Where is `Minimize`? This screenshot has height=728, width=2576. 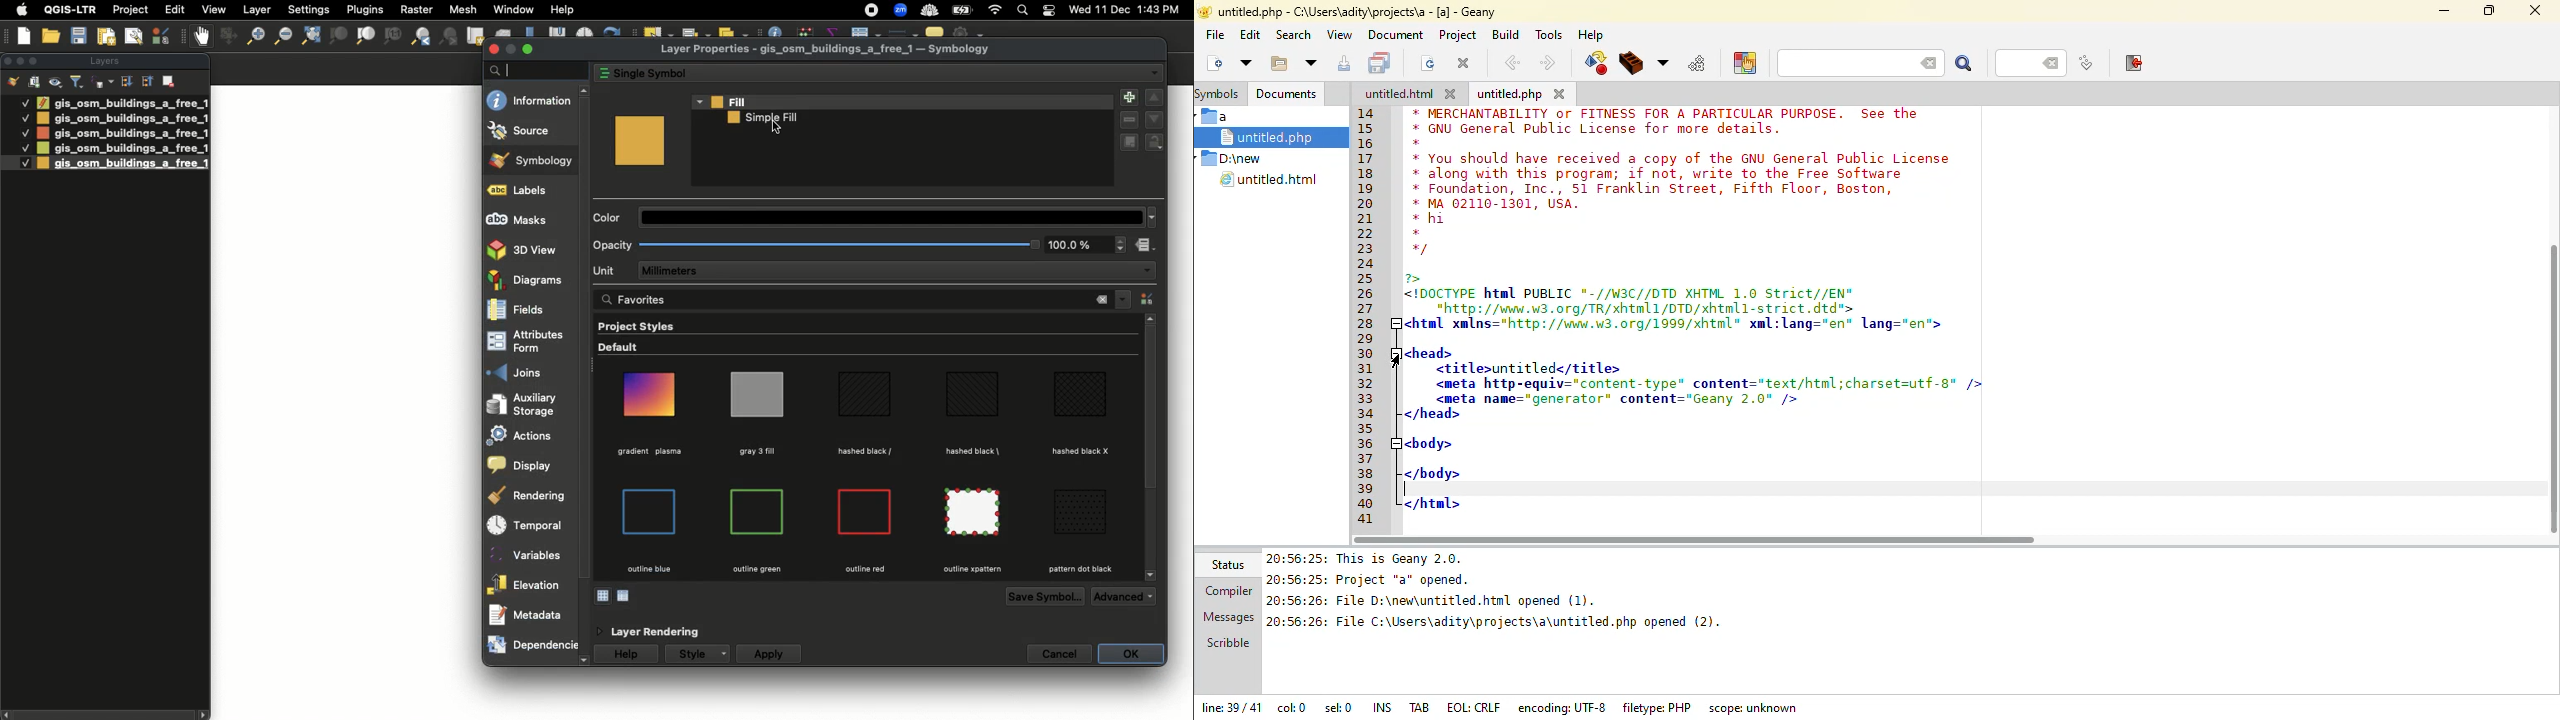 Minimize is located at coordinates (19, 60).